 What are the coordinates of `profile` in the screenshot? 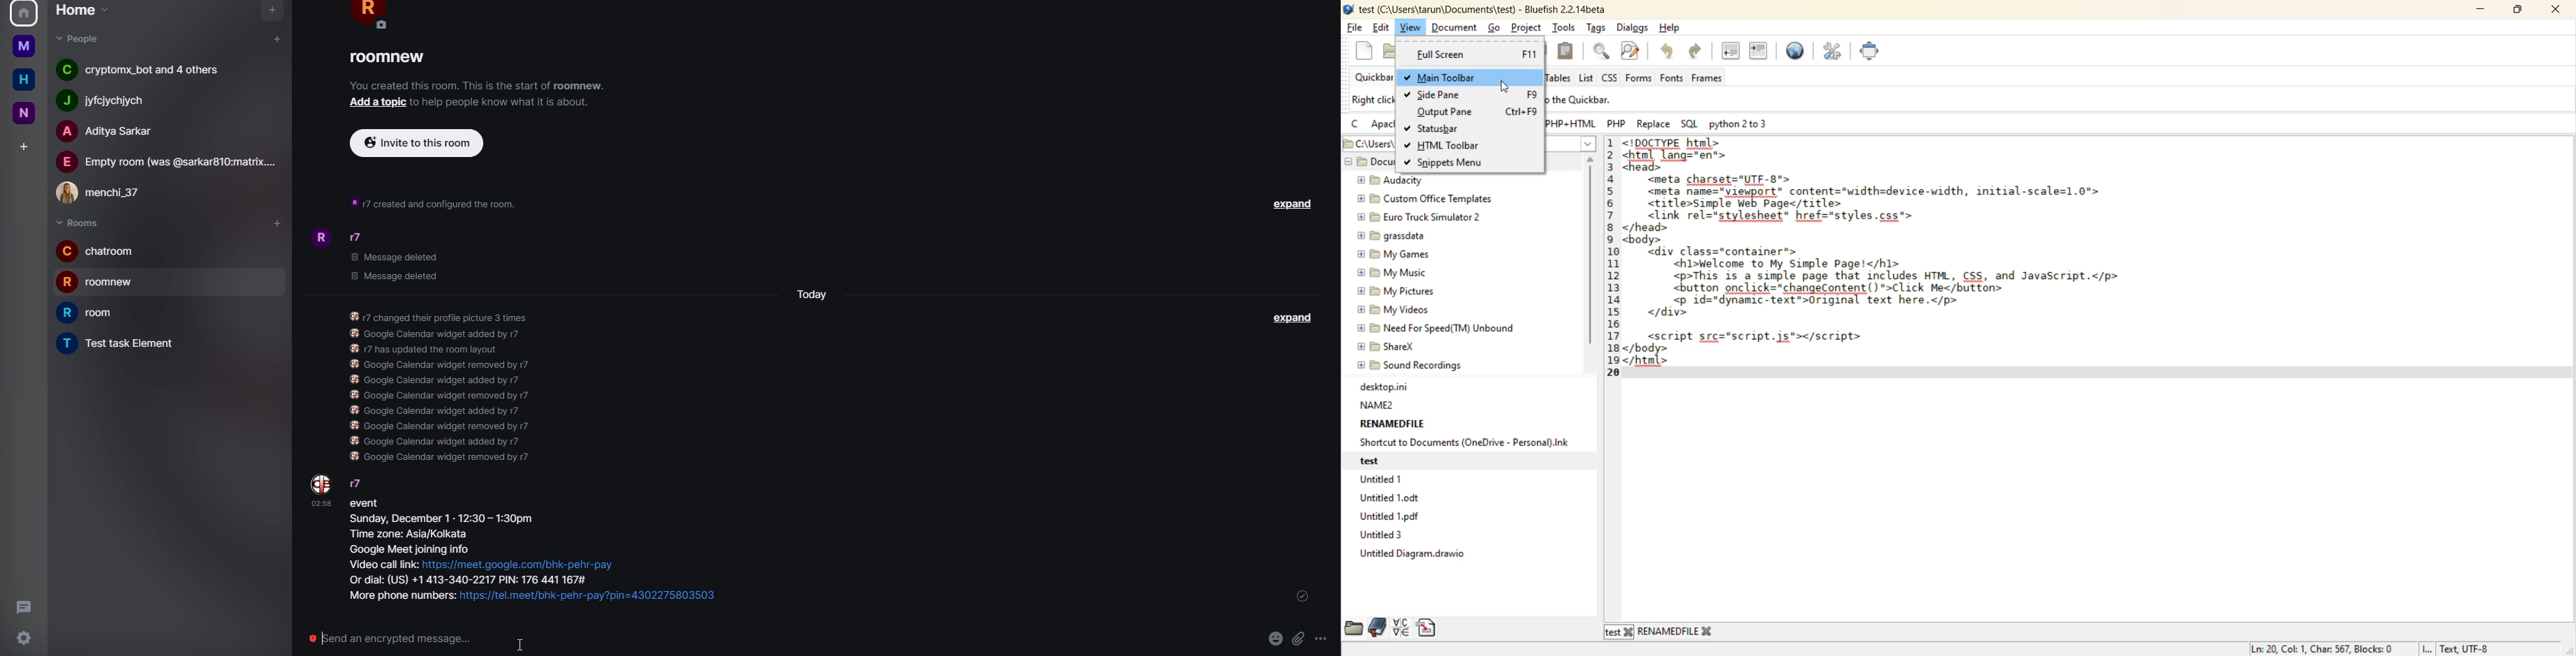 It's located at (320, 483).